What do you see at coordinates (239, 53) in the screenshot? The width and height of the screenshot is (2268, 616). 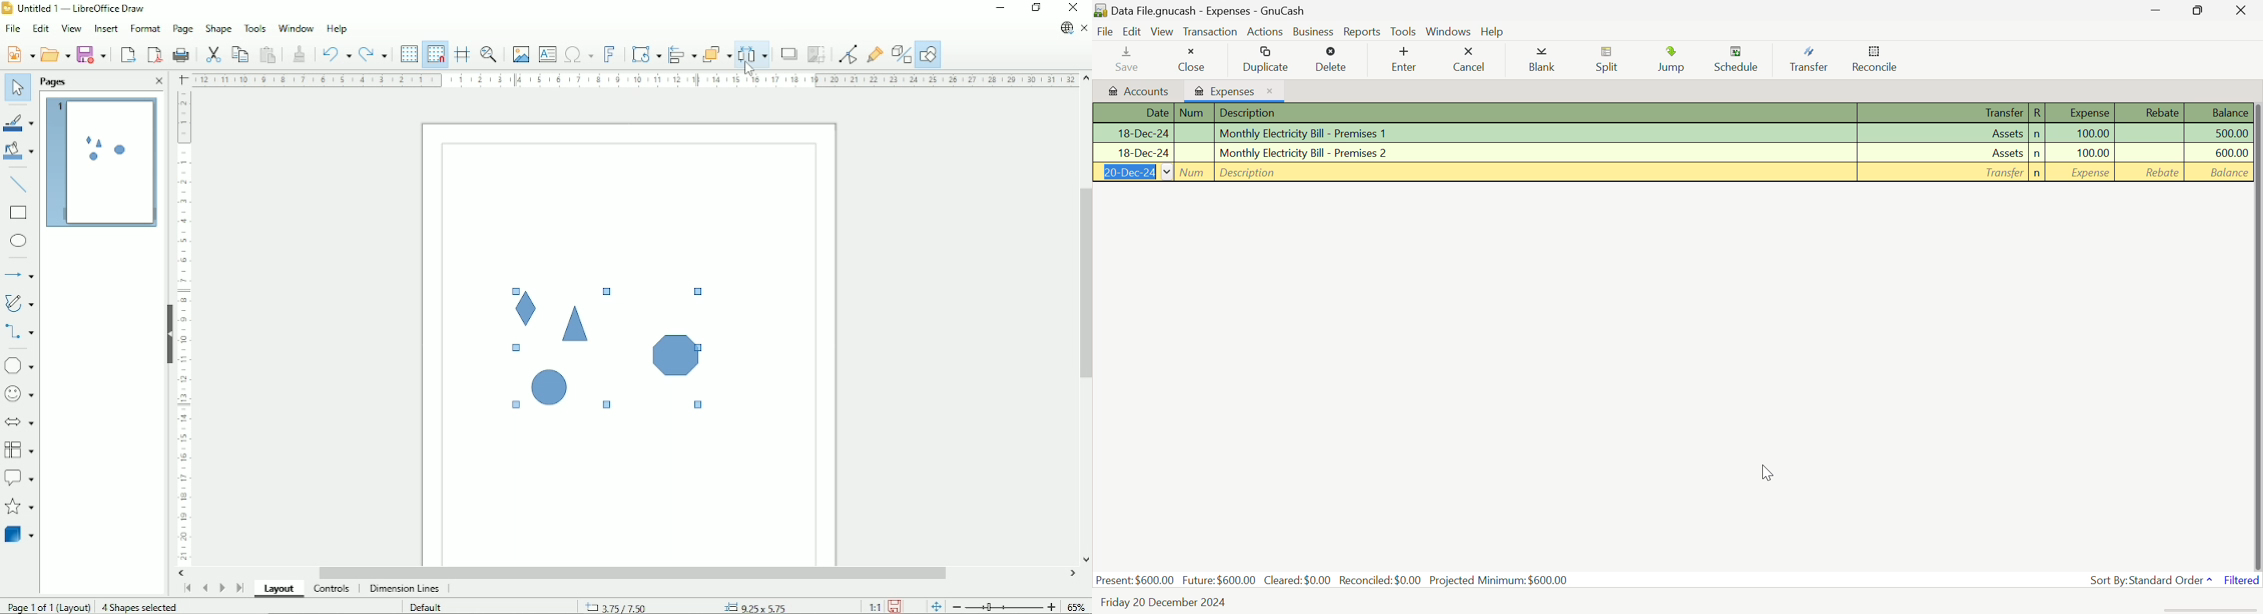 I see `Copy` at bounding box center [239, 53].